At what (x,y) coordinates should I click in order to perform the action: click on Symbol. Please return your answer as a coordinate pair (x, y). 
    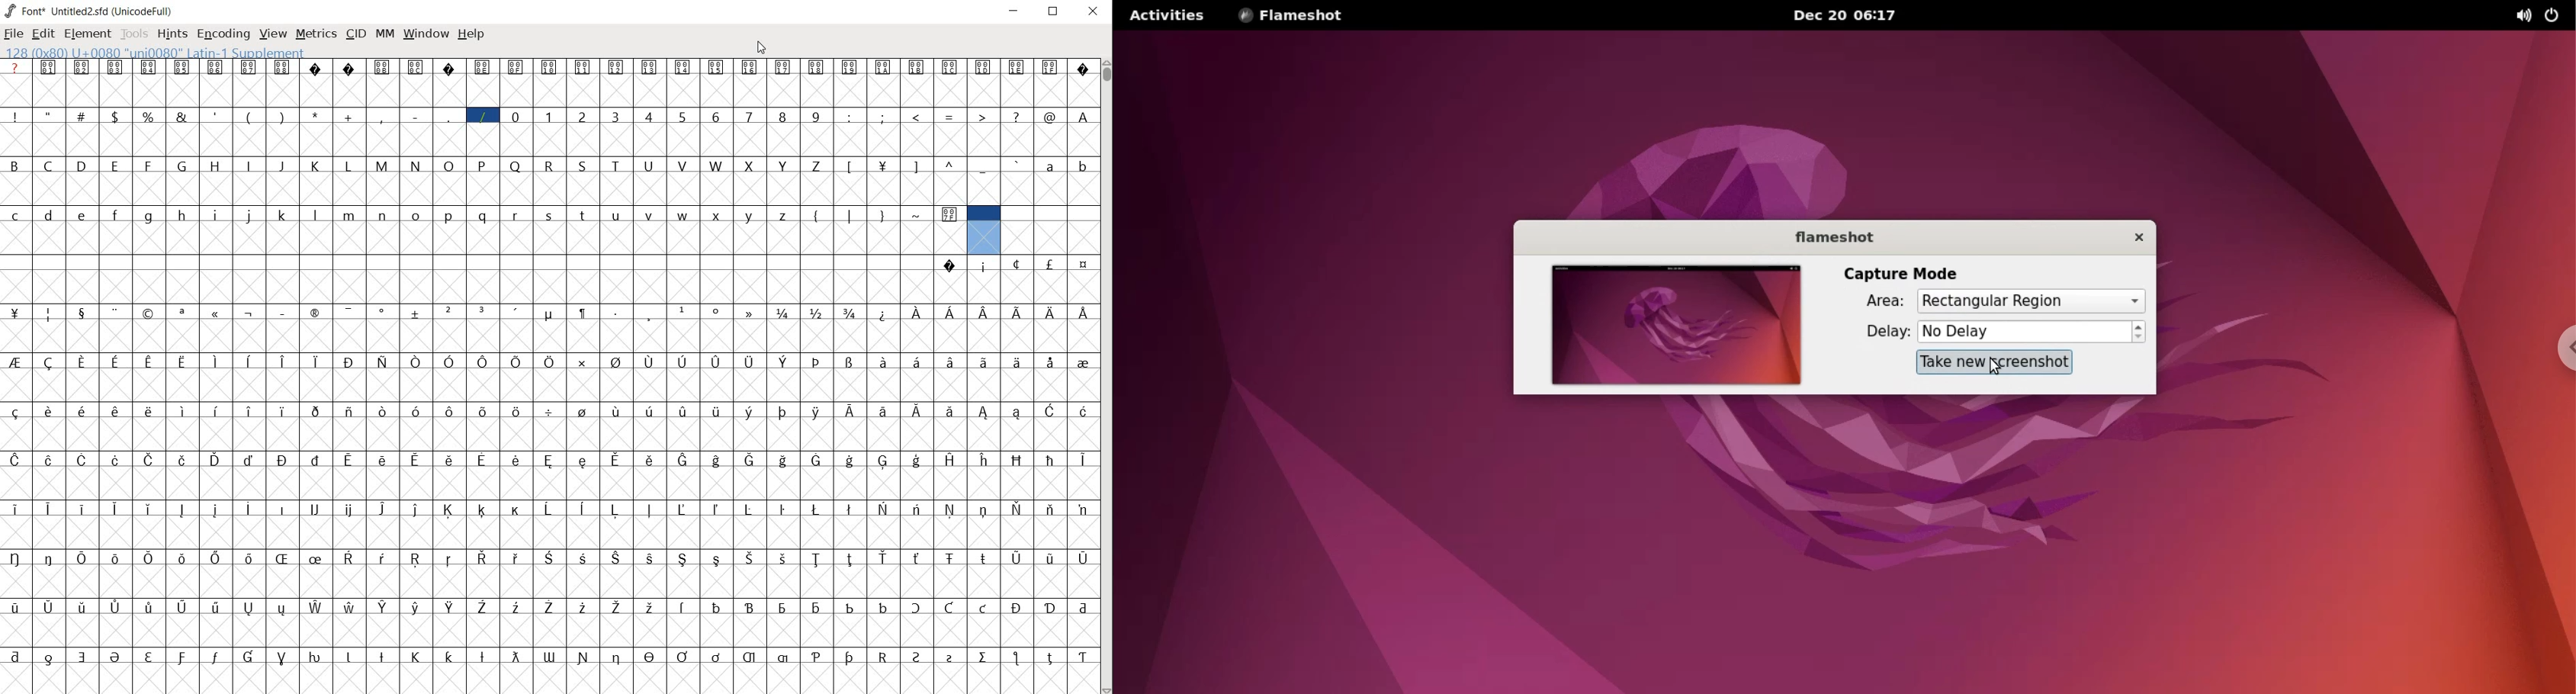
    Looking at the image, I should click on (484, 558).